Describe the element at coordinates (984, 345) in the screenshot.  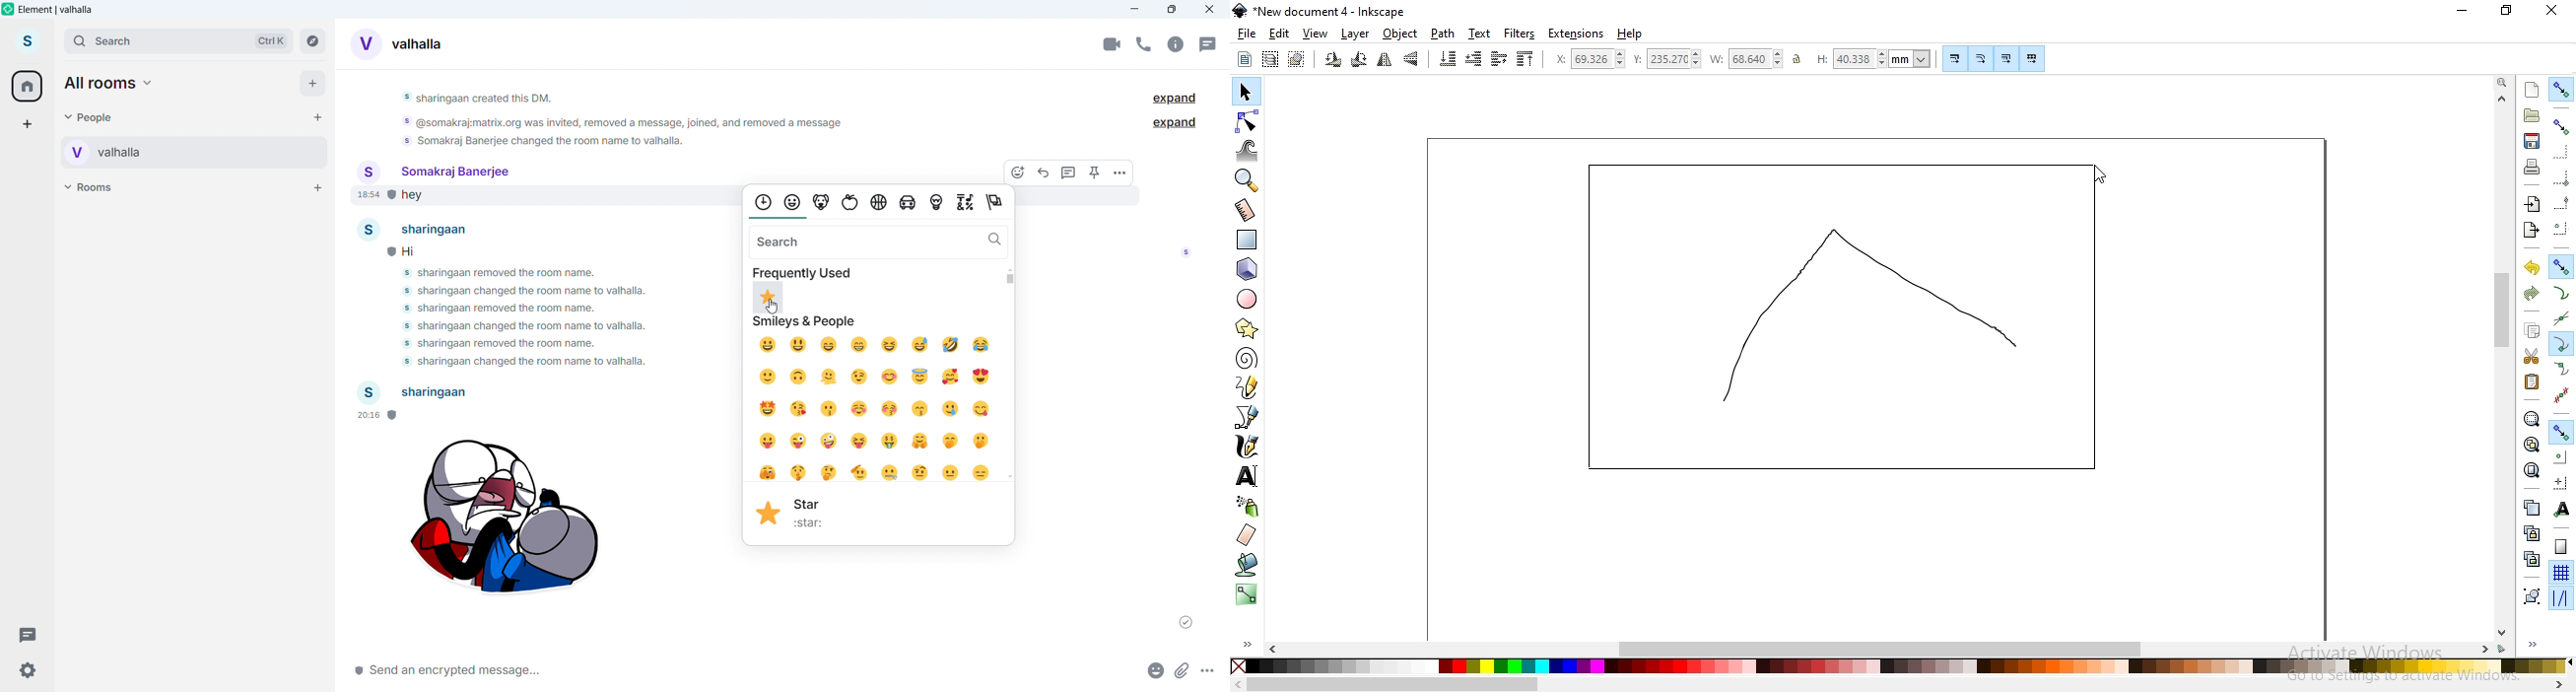
I see `face with tear of joy` at that location.